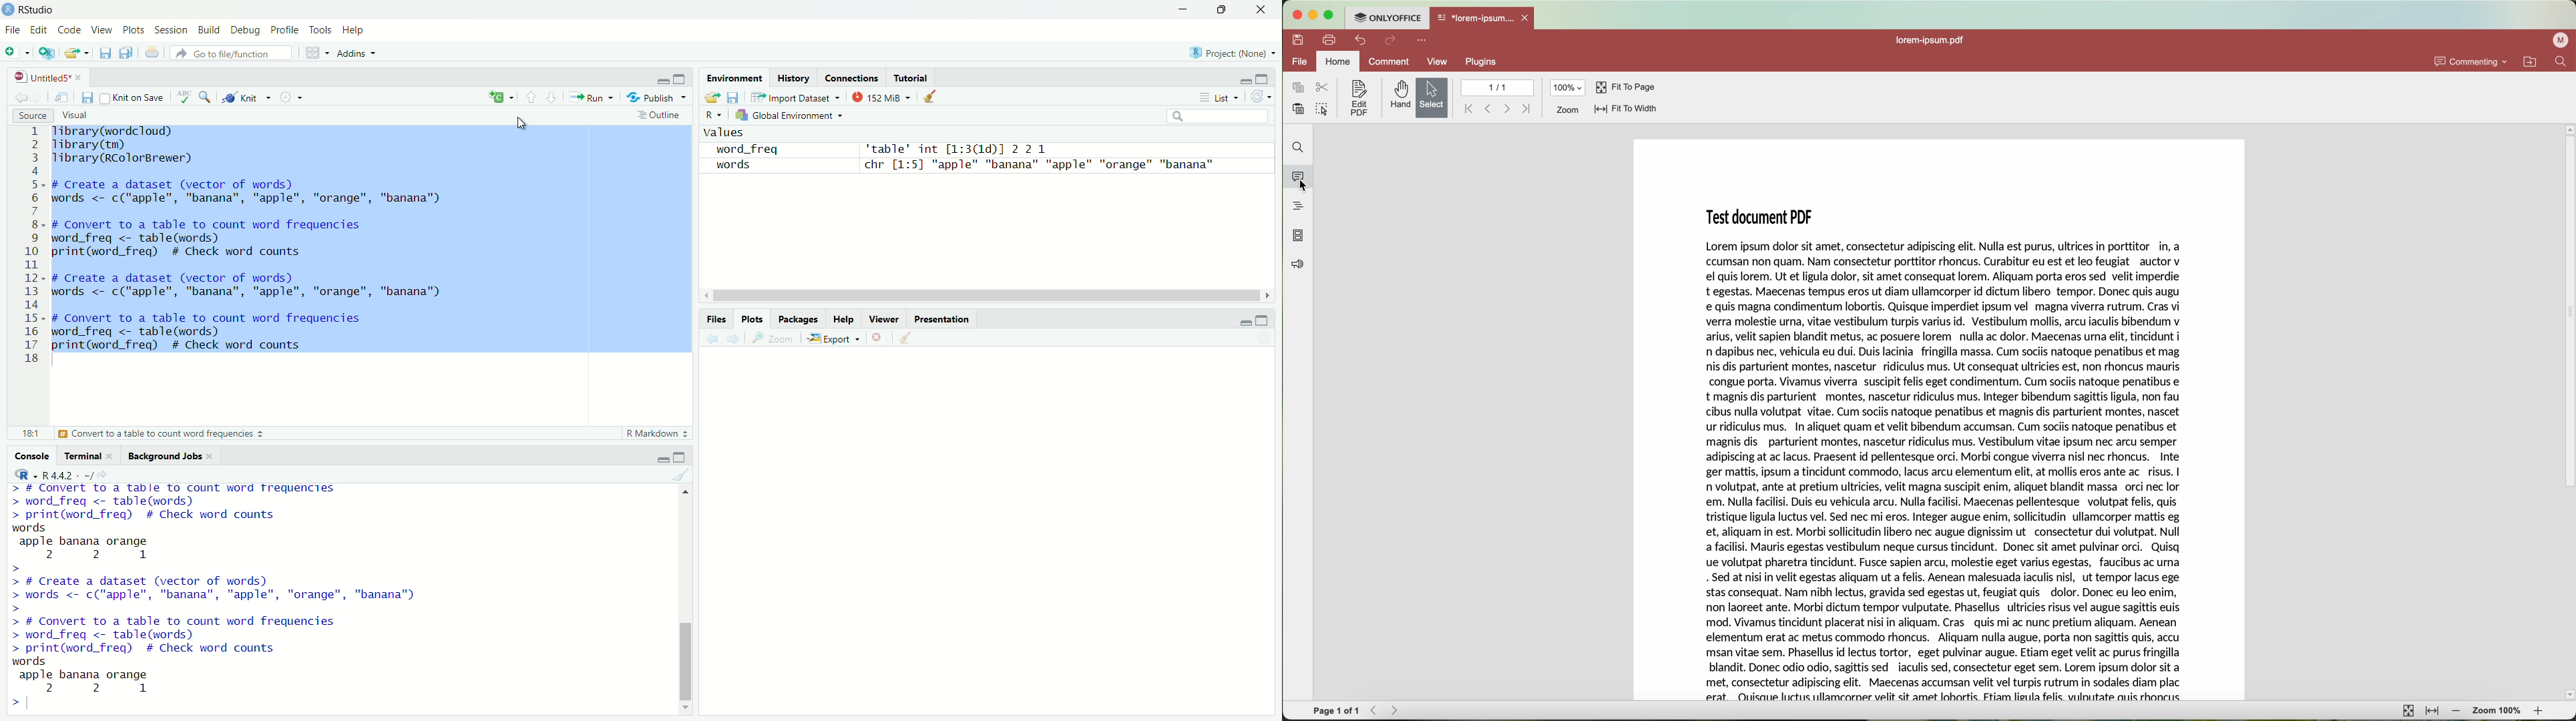 The height and width of the screenshot is (728, 2576). Describe the element at coordinates (1568, 87) in the screenshot. I see `100%` at that location.